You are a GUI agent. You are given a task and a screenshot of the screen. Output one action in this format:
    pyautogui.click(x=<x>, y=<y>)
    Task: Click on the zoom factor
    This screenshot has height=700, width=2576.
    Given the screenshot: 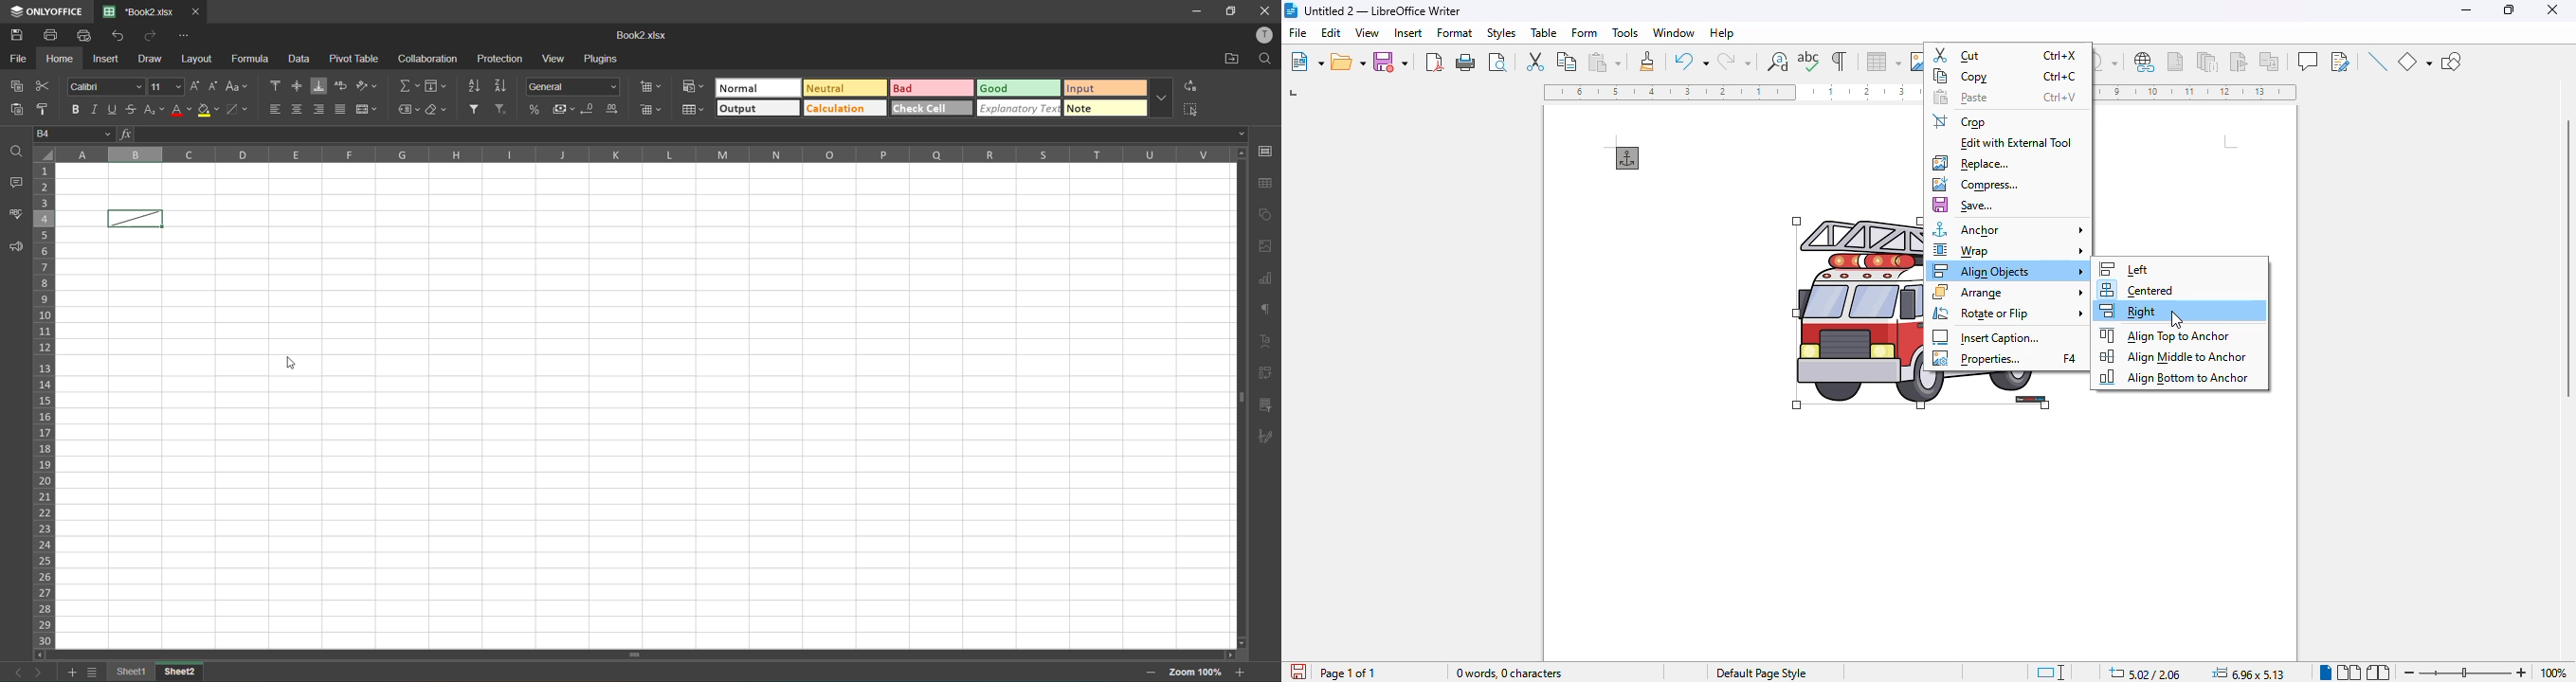 What is the action you would take?
    pyautogui.click(x=2553, y=673)
    